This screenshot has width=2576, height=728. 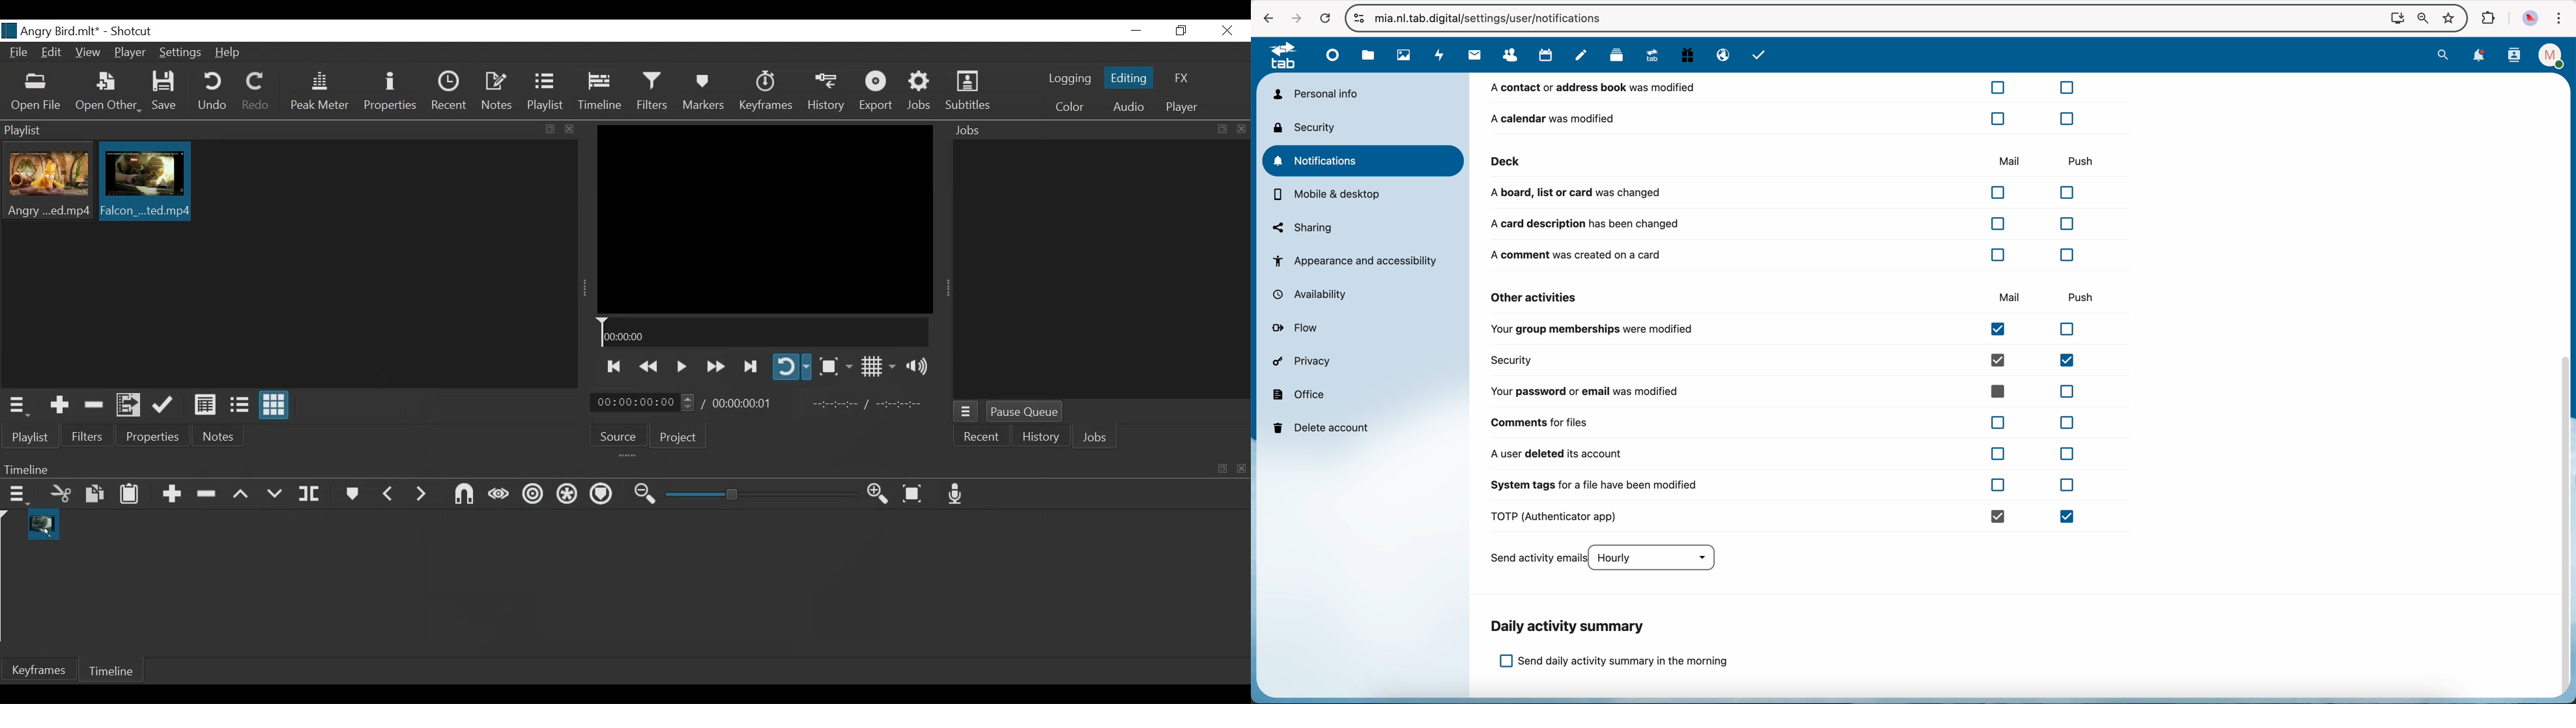 What do you see at coordinates (1359, 19) in the screenshot?
I see `controls` at bounding box center [1359, 19].